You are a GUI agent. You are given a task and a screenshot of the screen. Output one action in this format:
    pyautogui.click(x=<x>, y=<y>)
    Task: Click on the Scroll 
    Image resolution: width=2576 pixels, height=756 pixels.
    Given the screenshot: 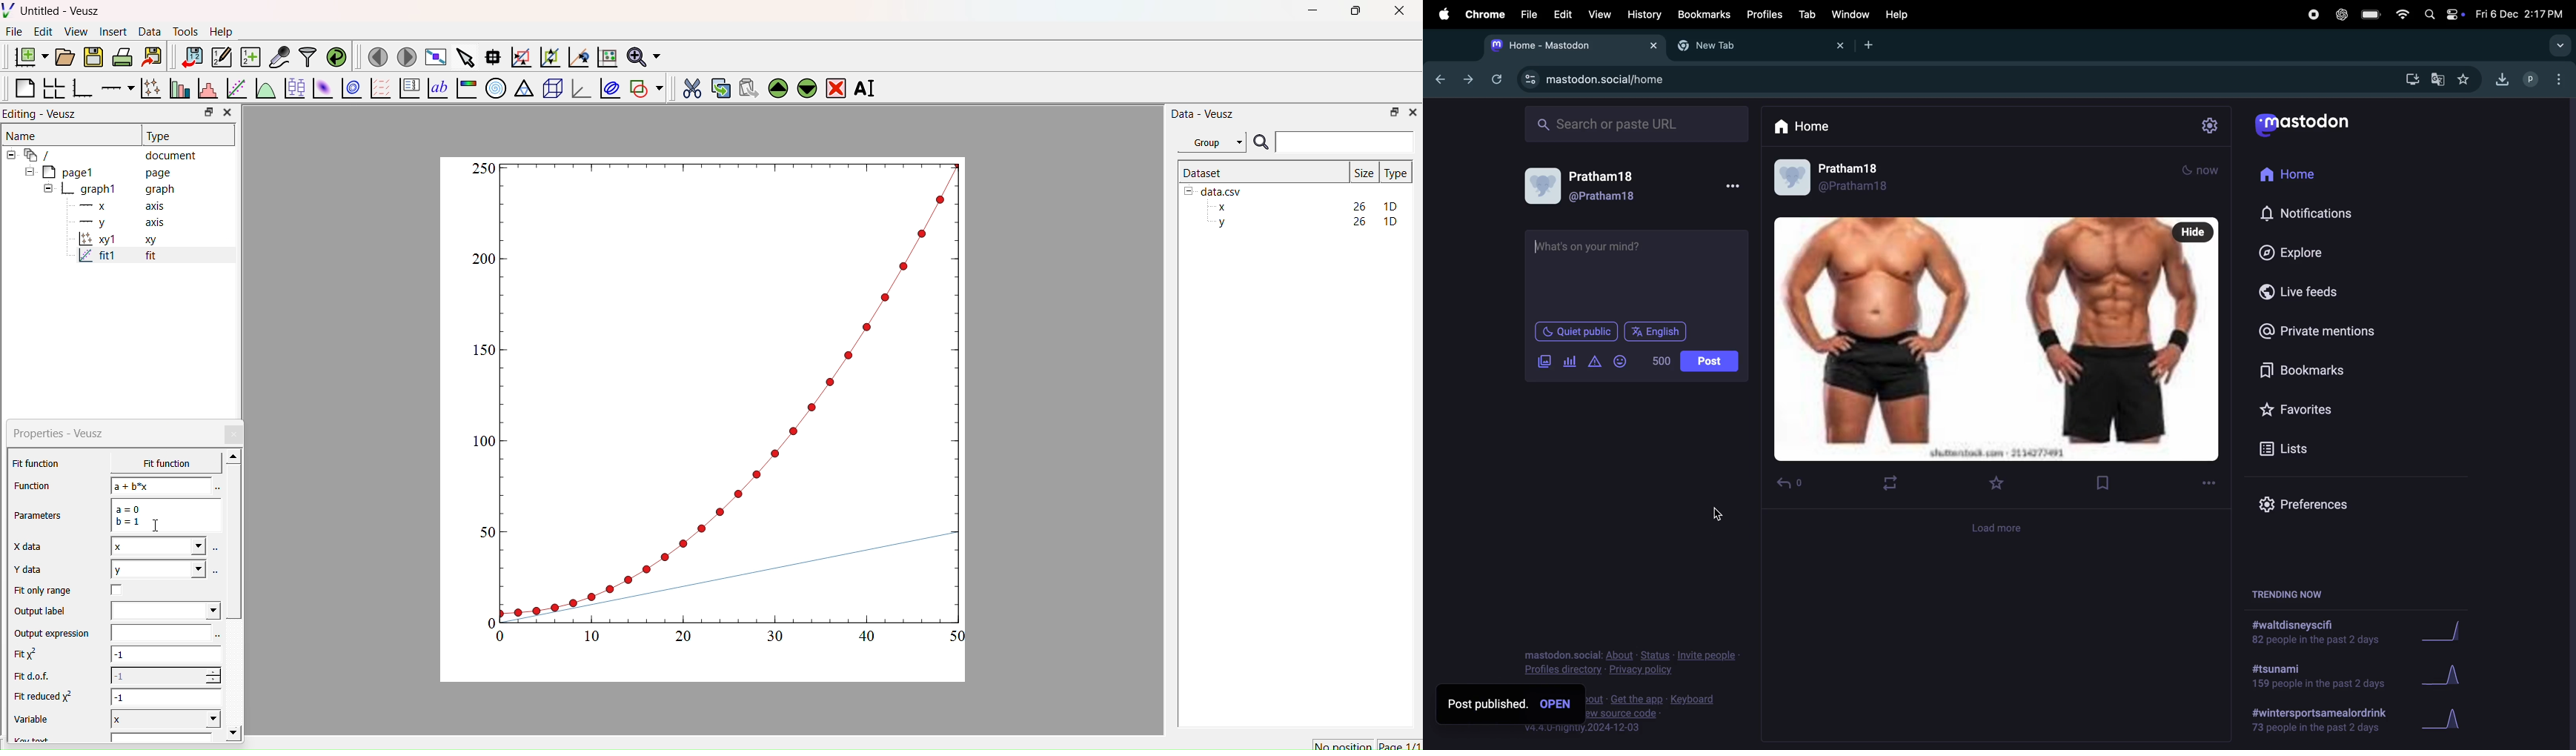 What is the action you would take?
    pyautogui.click(x=234, y=597)
    